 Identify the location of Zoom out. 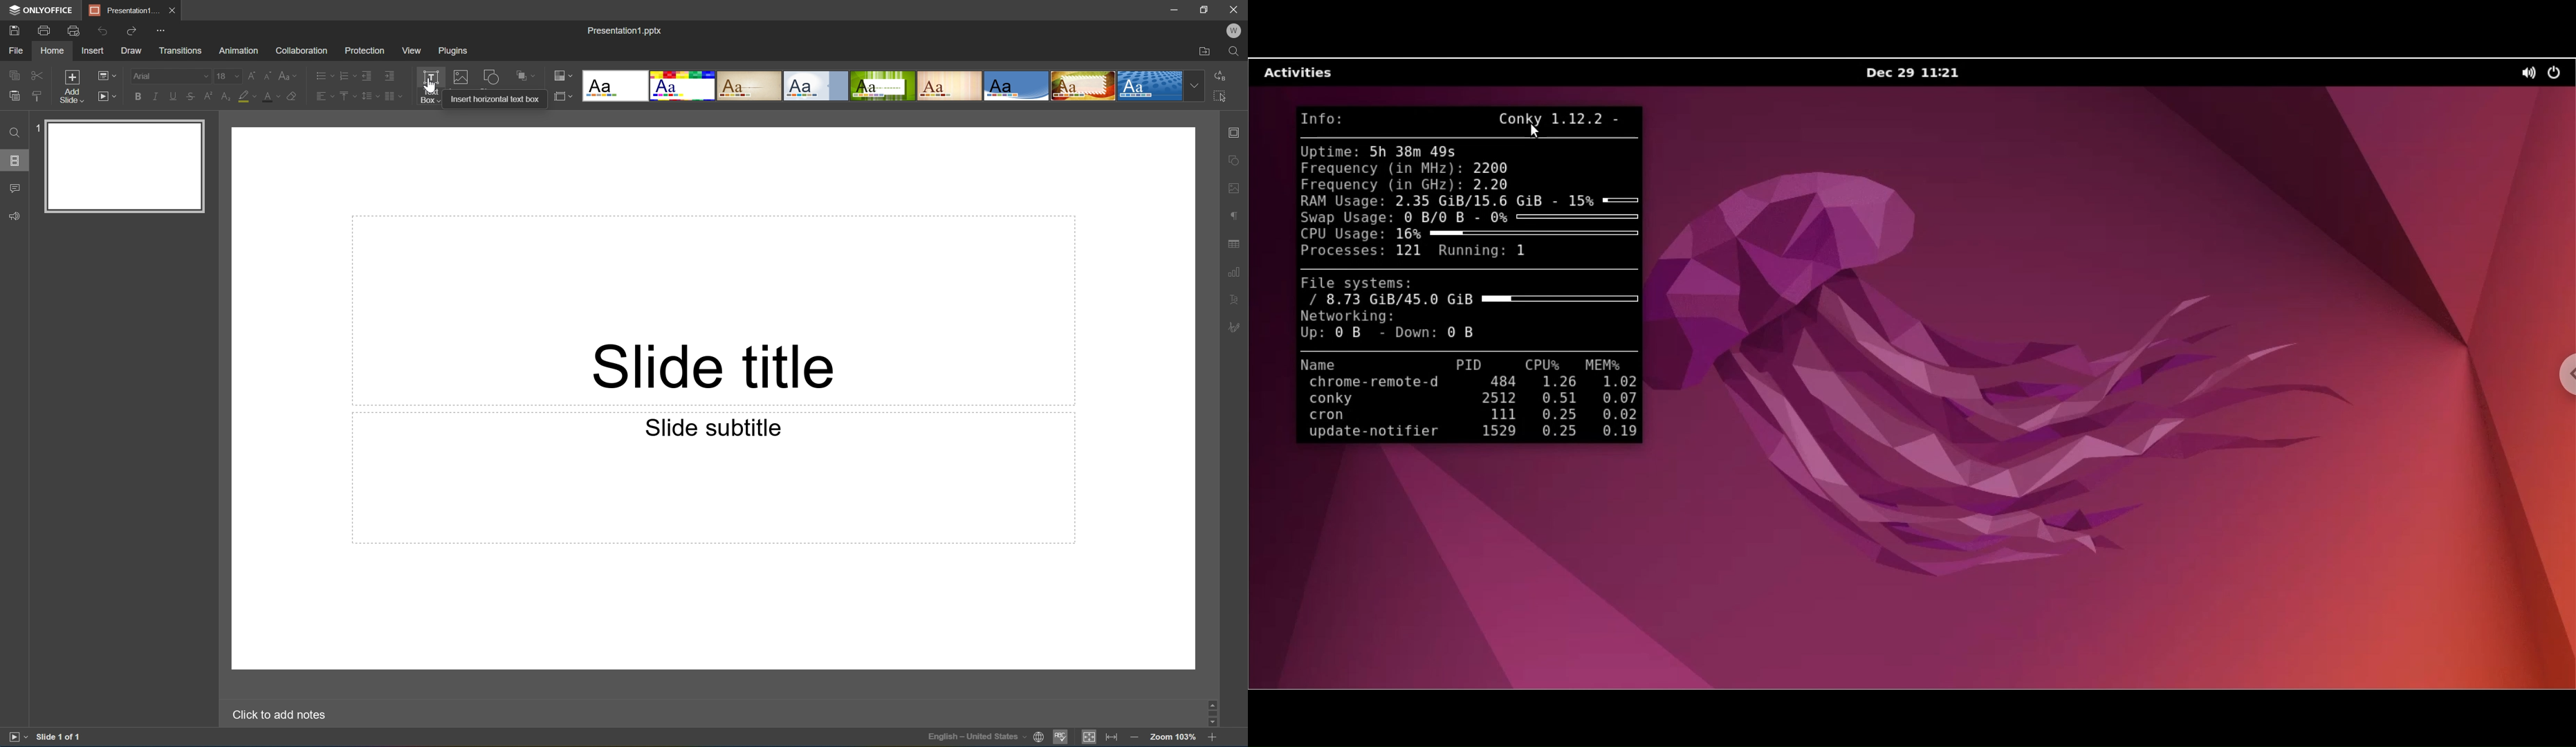
(1134, 737).